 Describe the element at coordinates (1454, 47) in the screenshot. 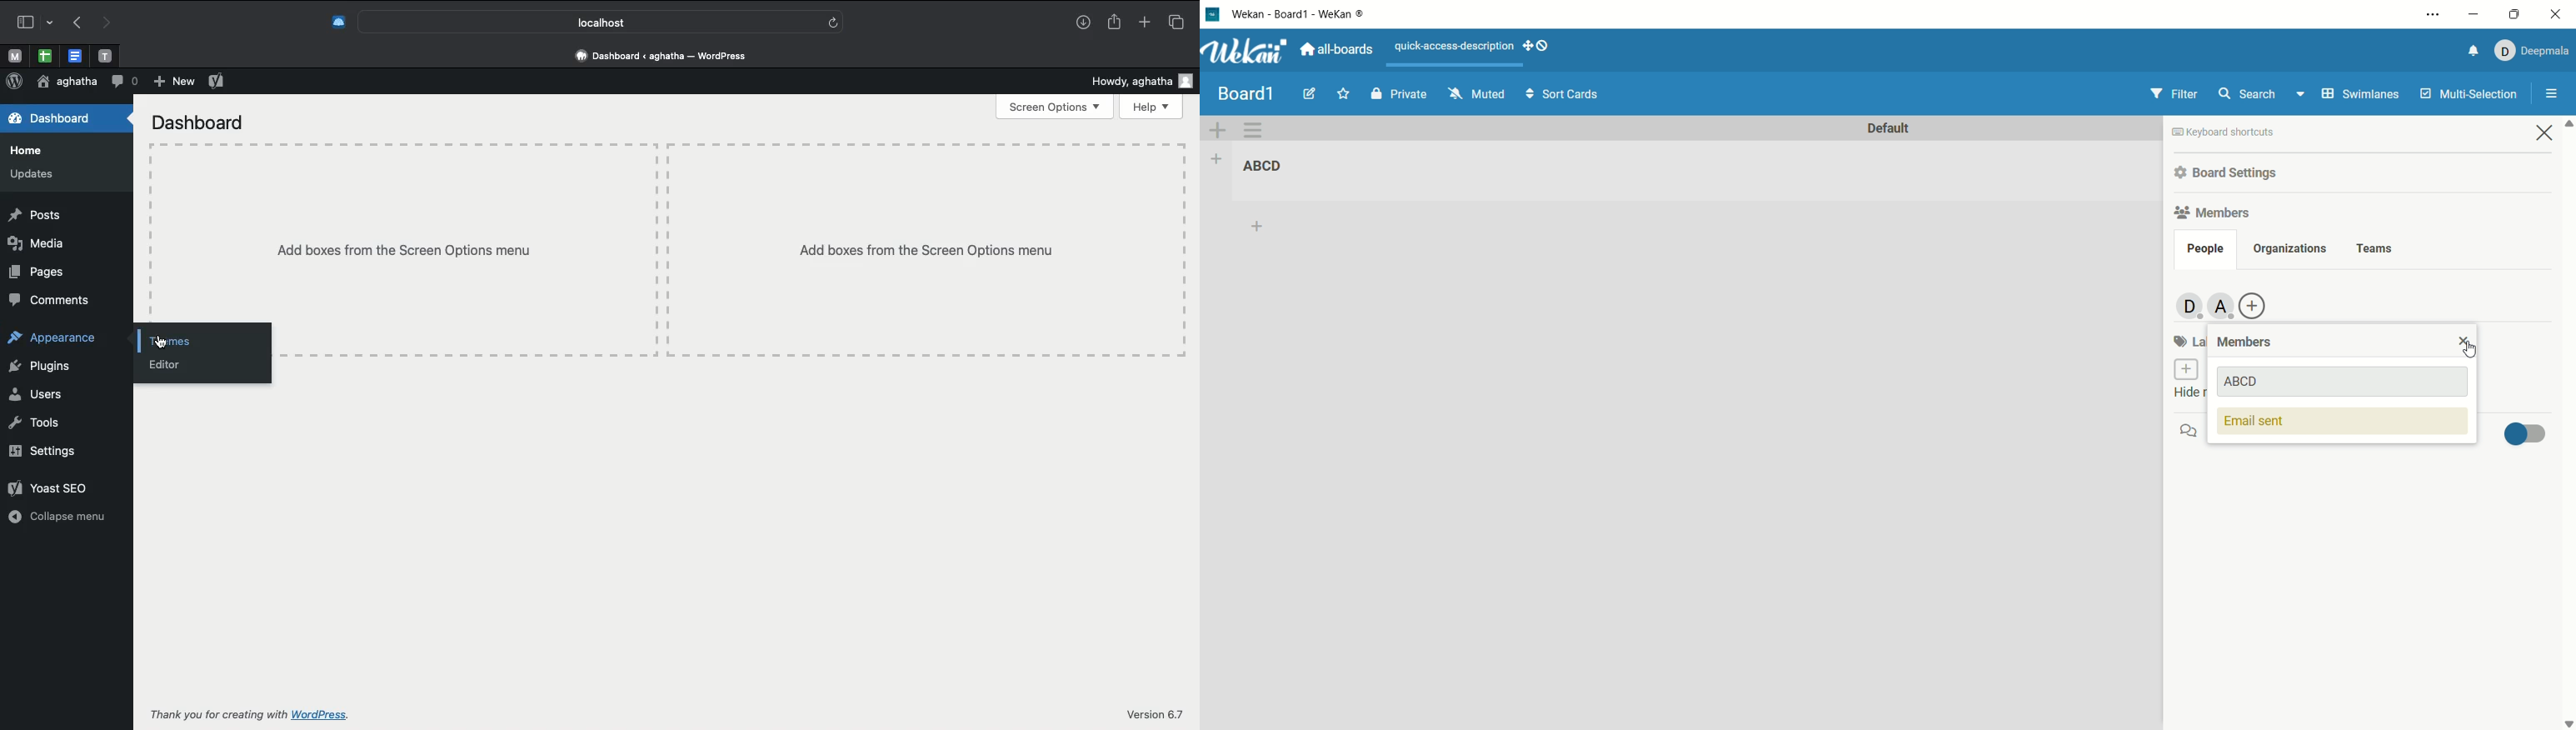

I see `text` at that location.